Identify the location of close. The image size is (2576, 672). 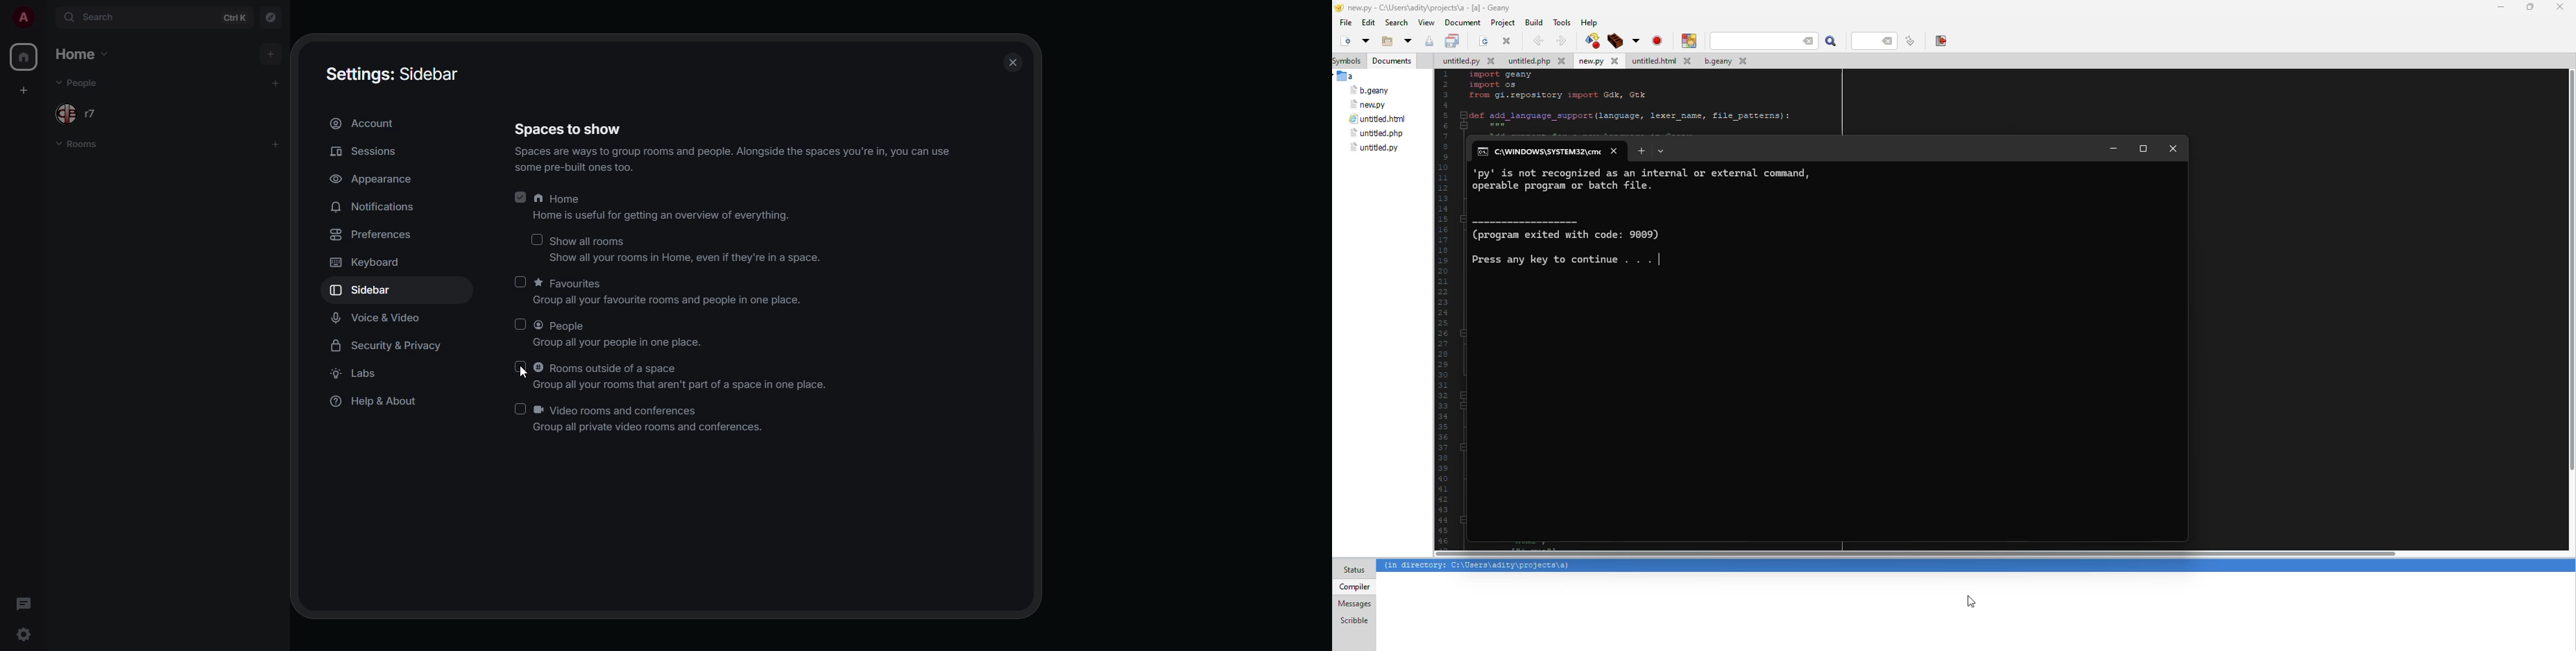
(1012, 62).